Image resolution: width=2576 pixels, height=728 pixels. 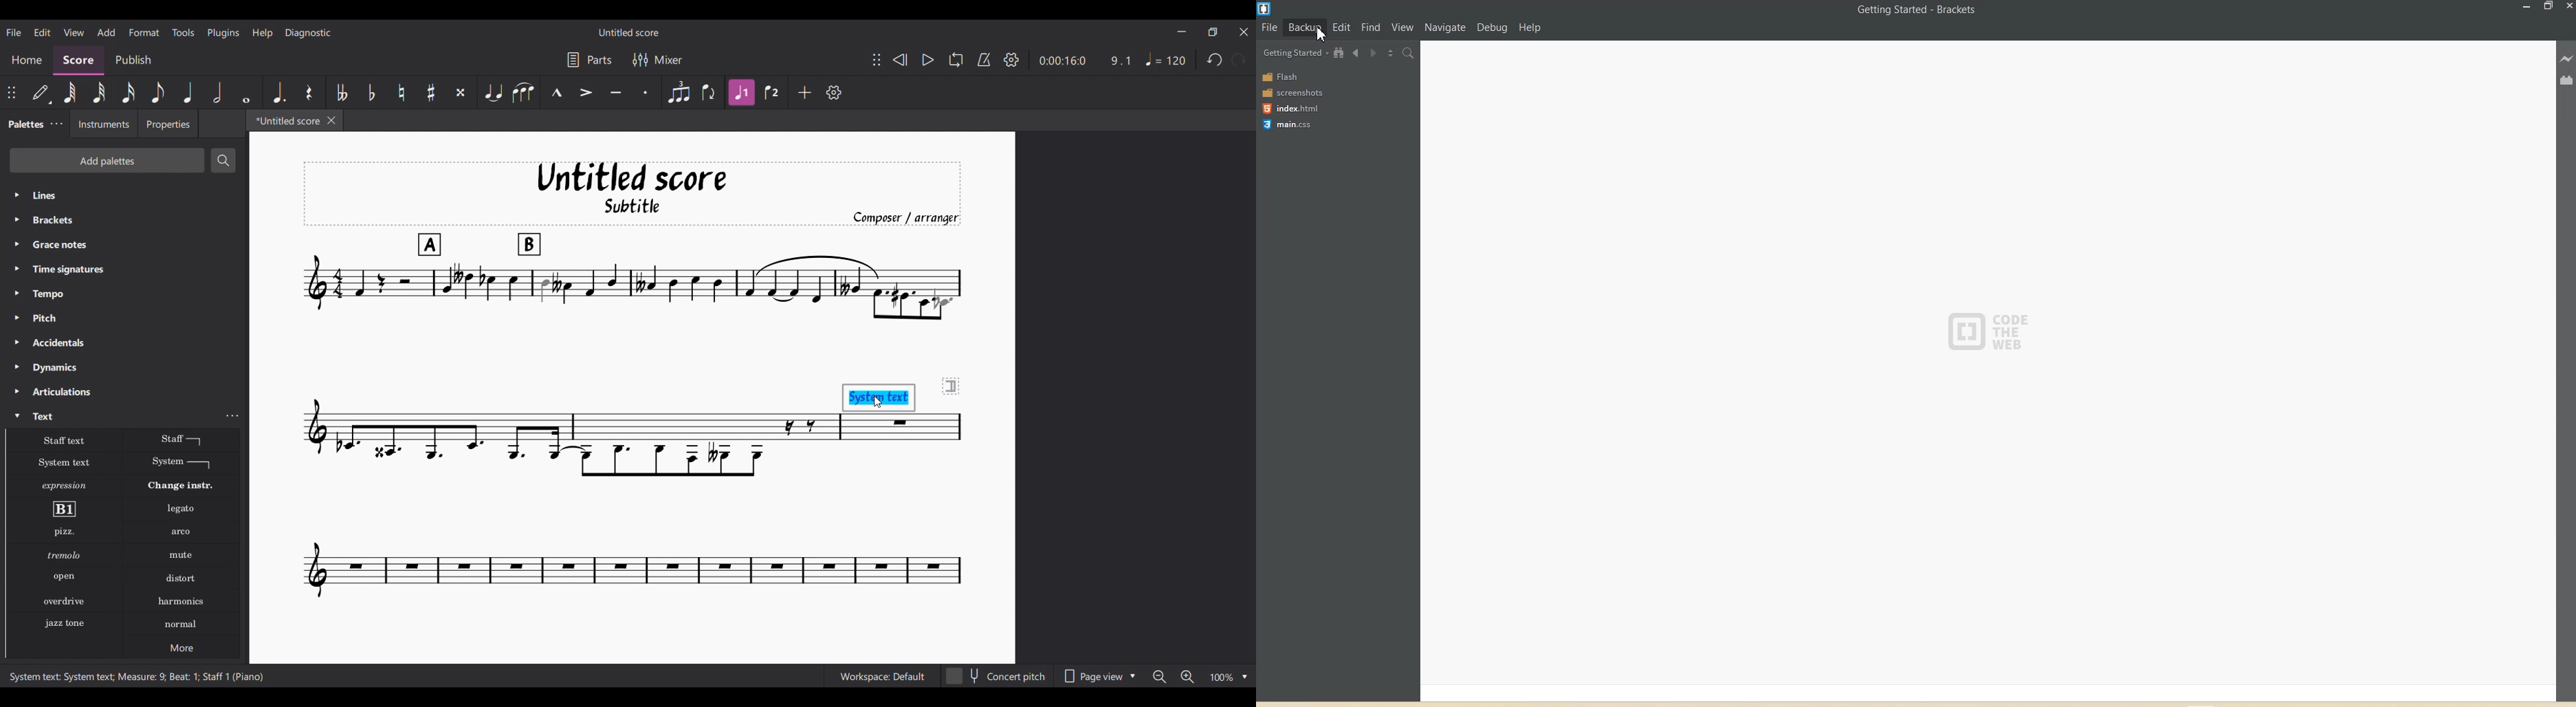 What do you see at coordinates (2567, 59) in the screenshot?
I see `Live Preview` at bounding box center [2567, 59].